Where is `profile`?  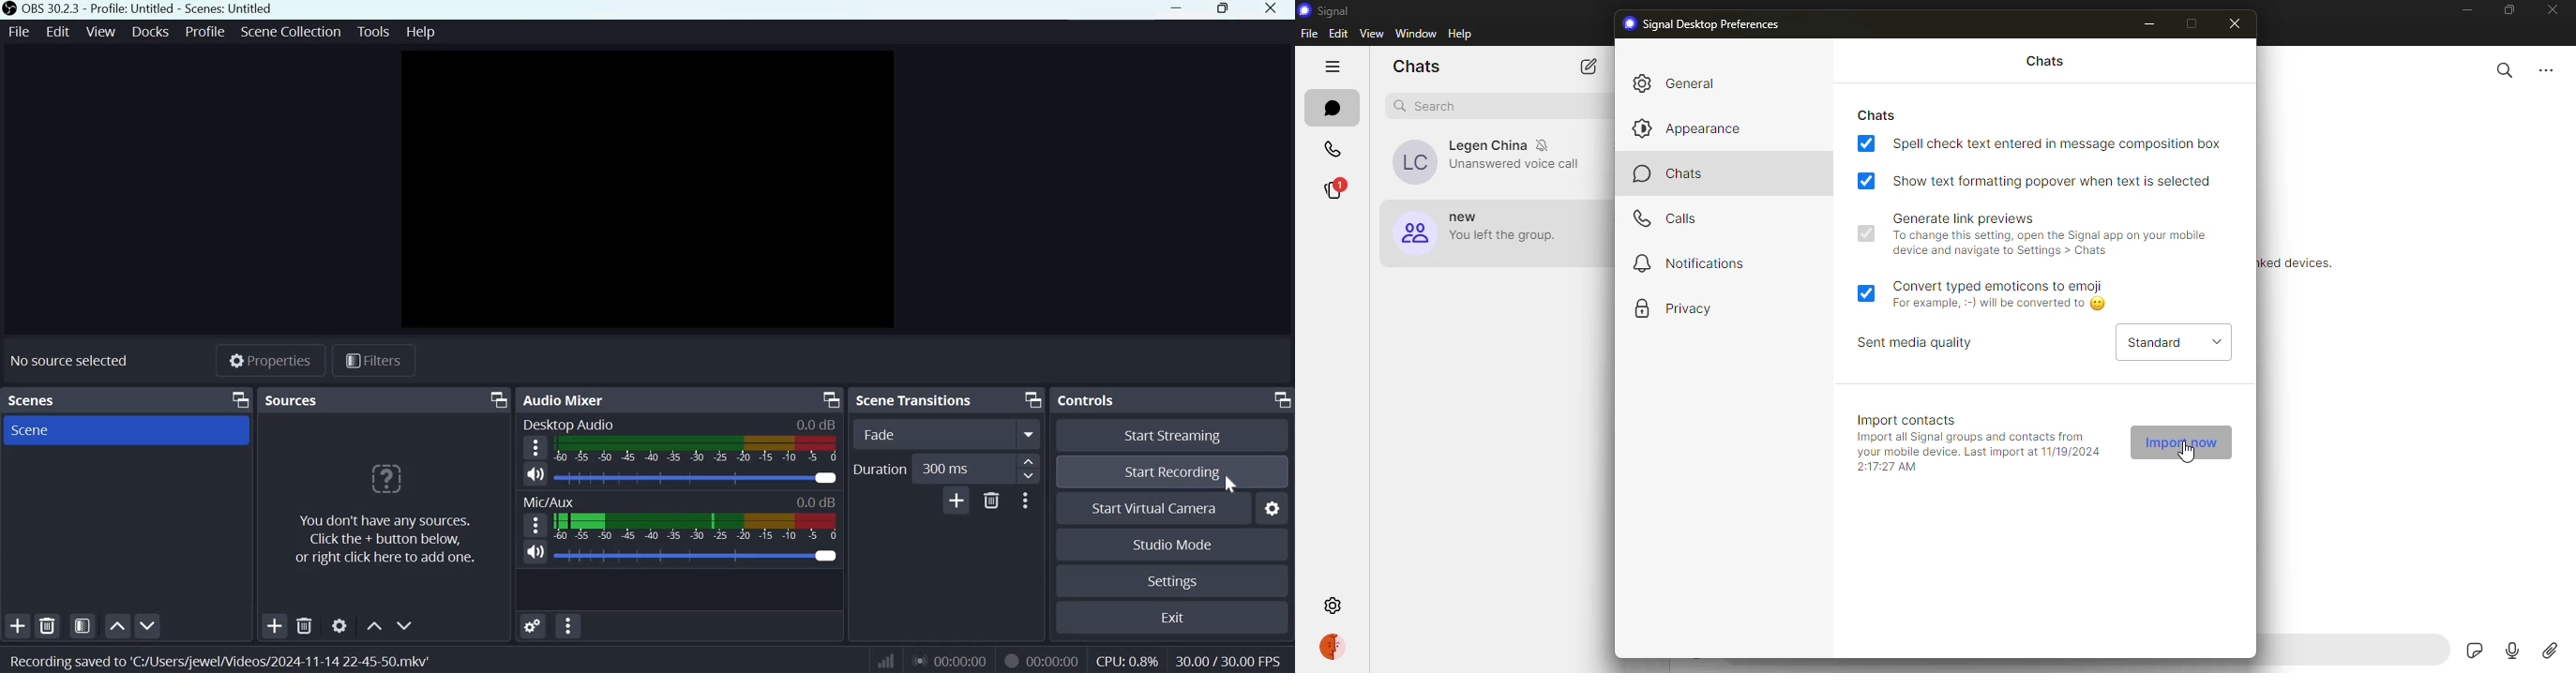 profile is located at coordinates (1334, 645).